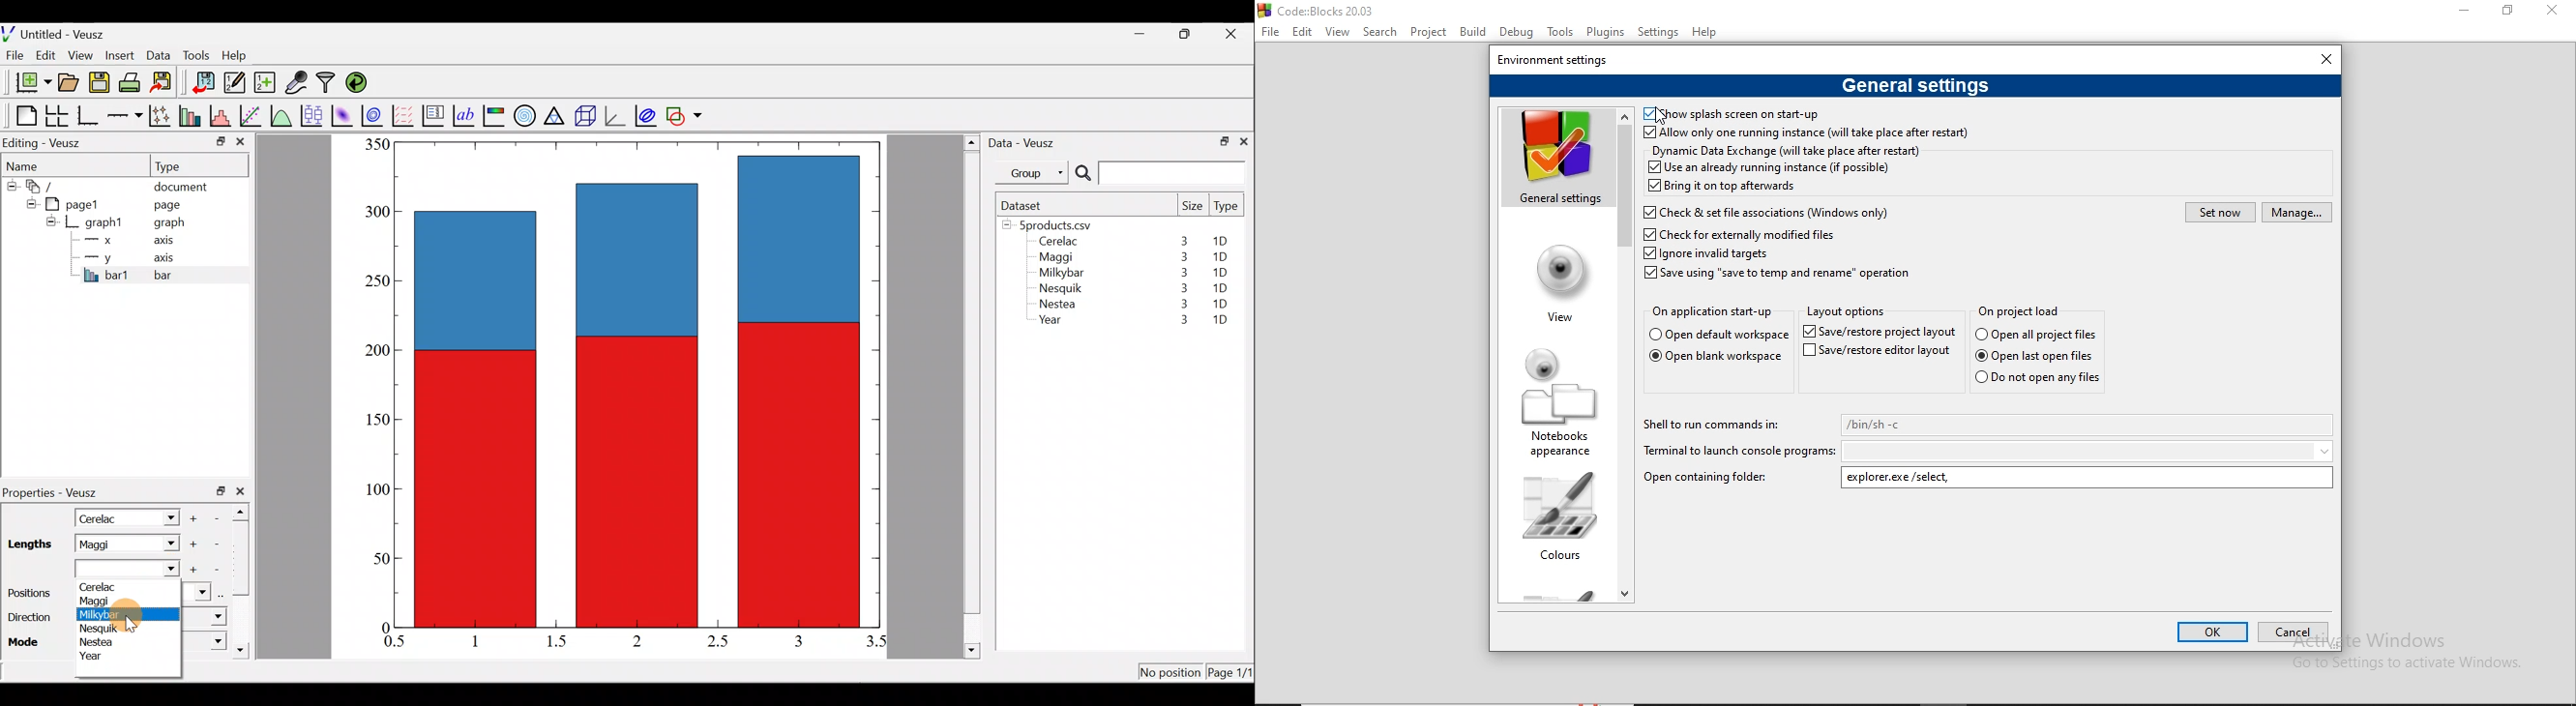 The image size is (2576, 728). Describe the element at coordinates (1181, 257) in the screenshot. I see `3` at that location.